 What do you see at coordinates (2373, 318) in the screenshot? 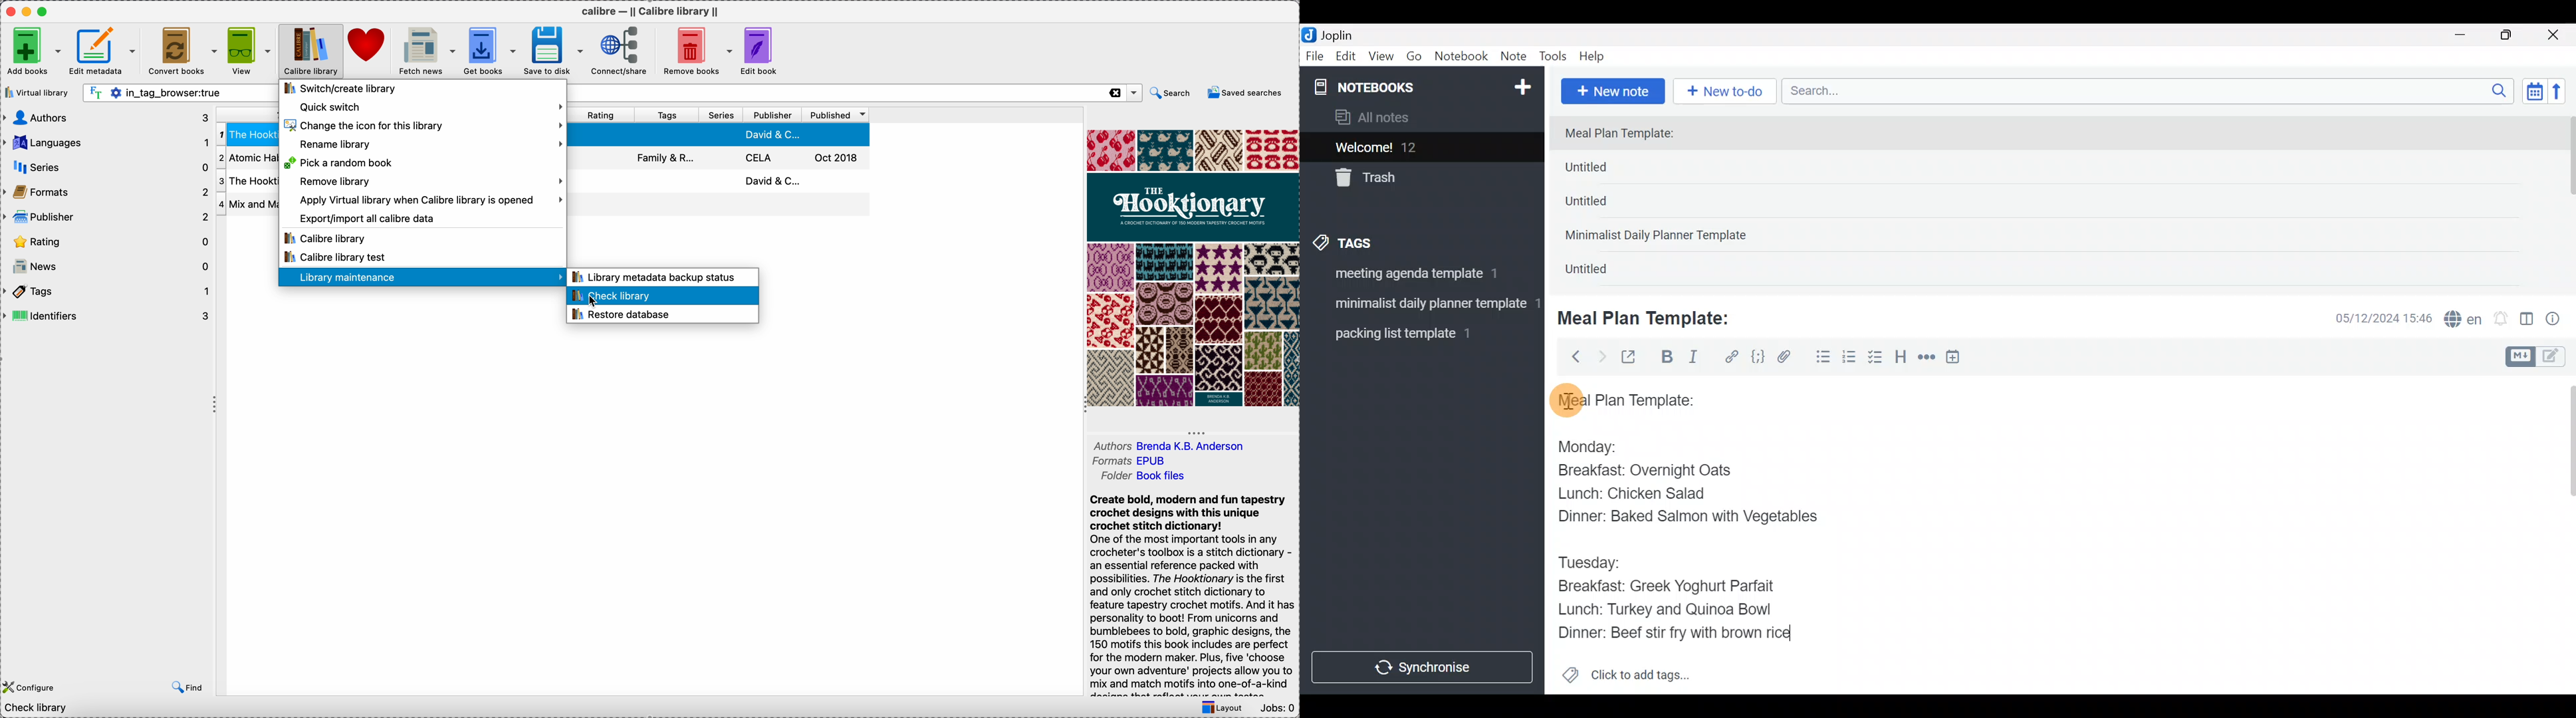
I see `Date & time` at bounding box center [2373, 318].